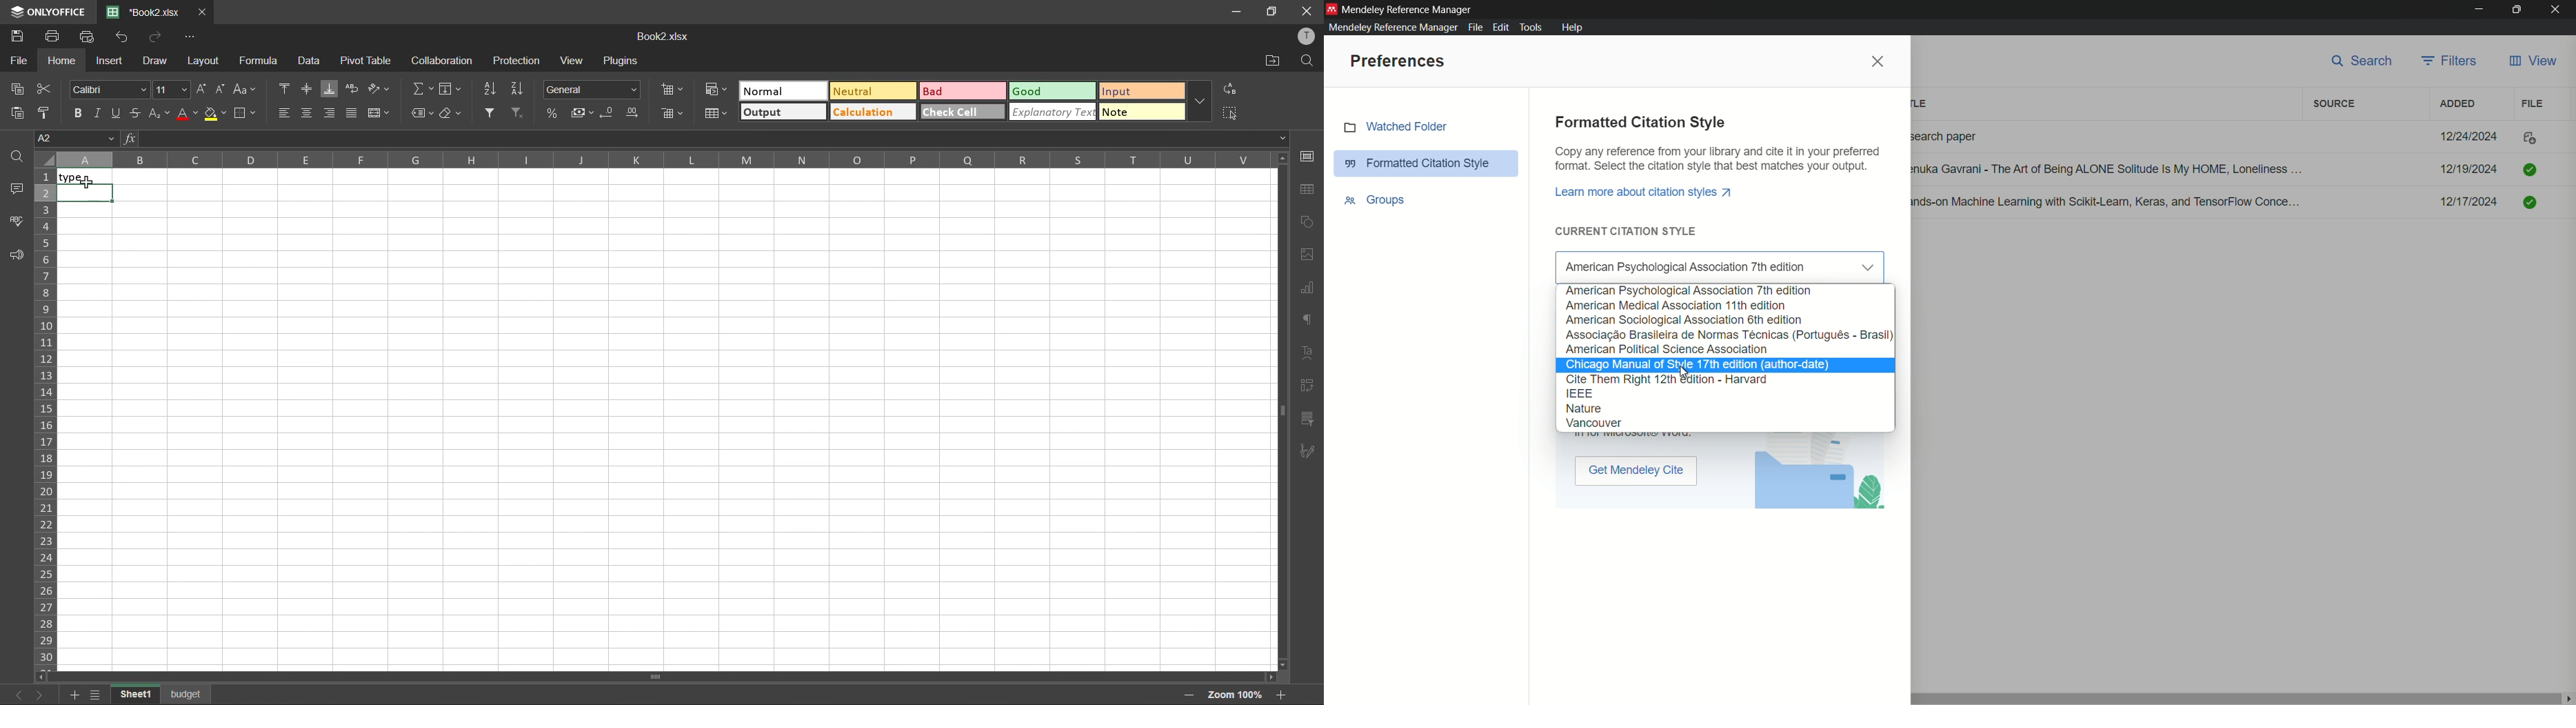  What do you see at coordinates (1140, 113) in the screenshot?
I see `note` at bounding box center [1140, 113].